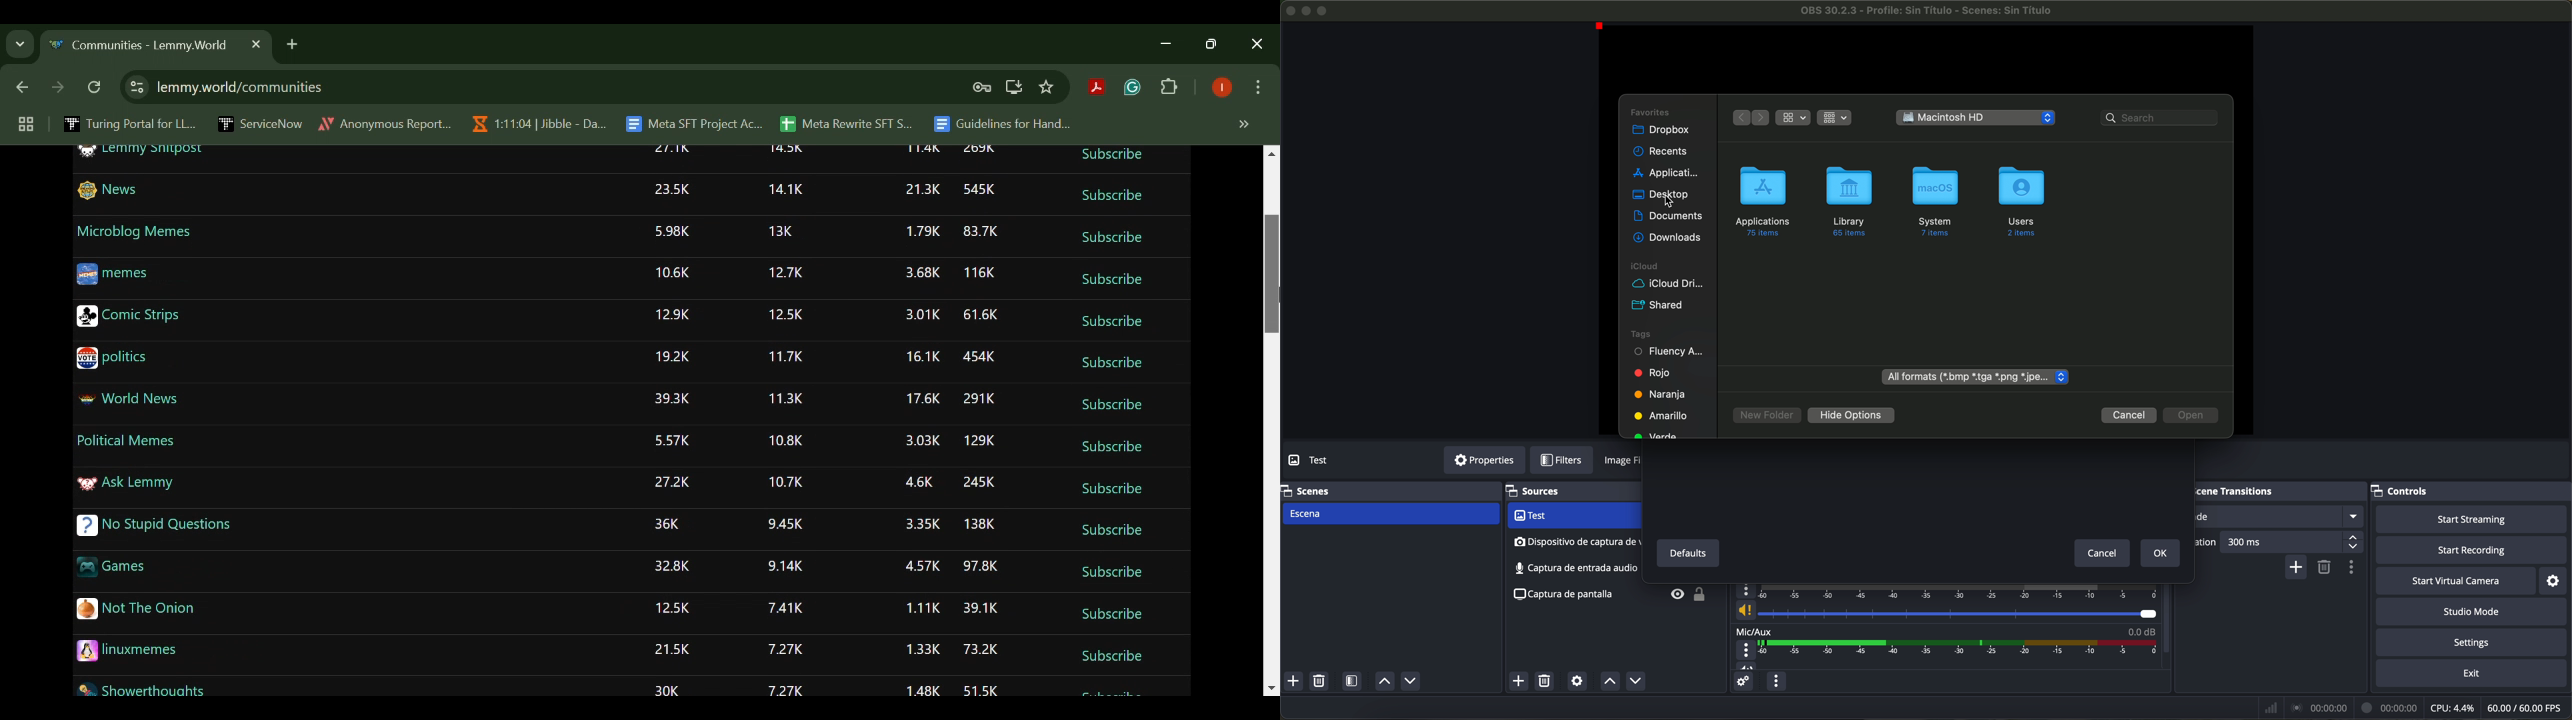 This screenshot has width=2576, height=728. What do you see at coordinates (1384, 682) in the screenshot?
I see `move scene up` at bounding box center [1384, 682].